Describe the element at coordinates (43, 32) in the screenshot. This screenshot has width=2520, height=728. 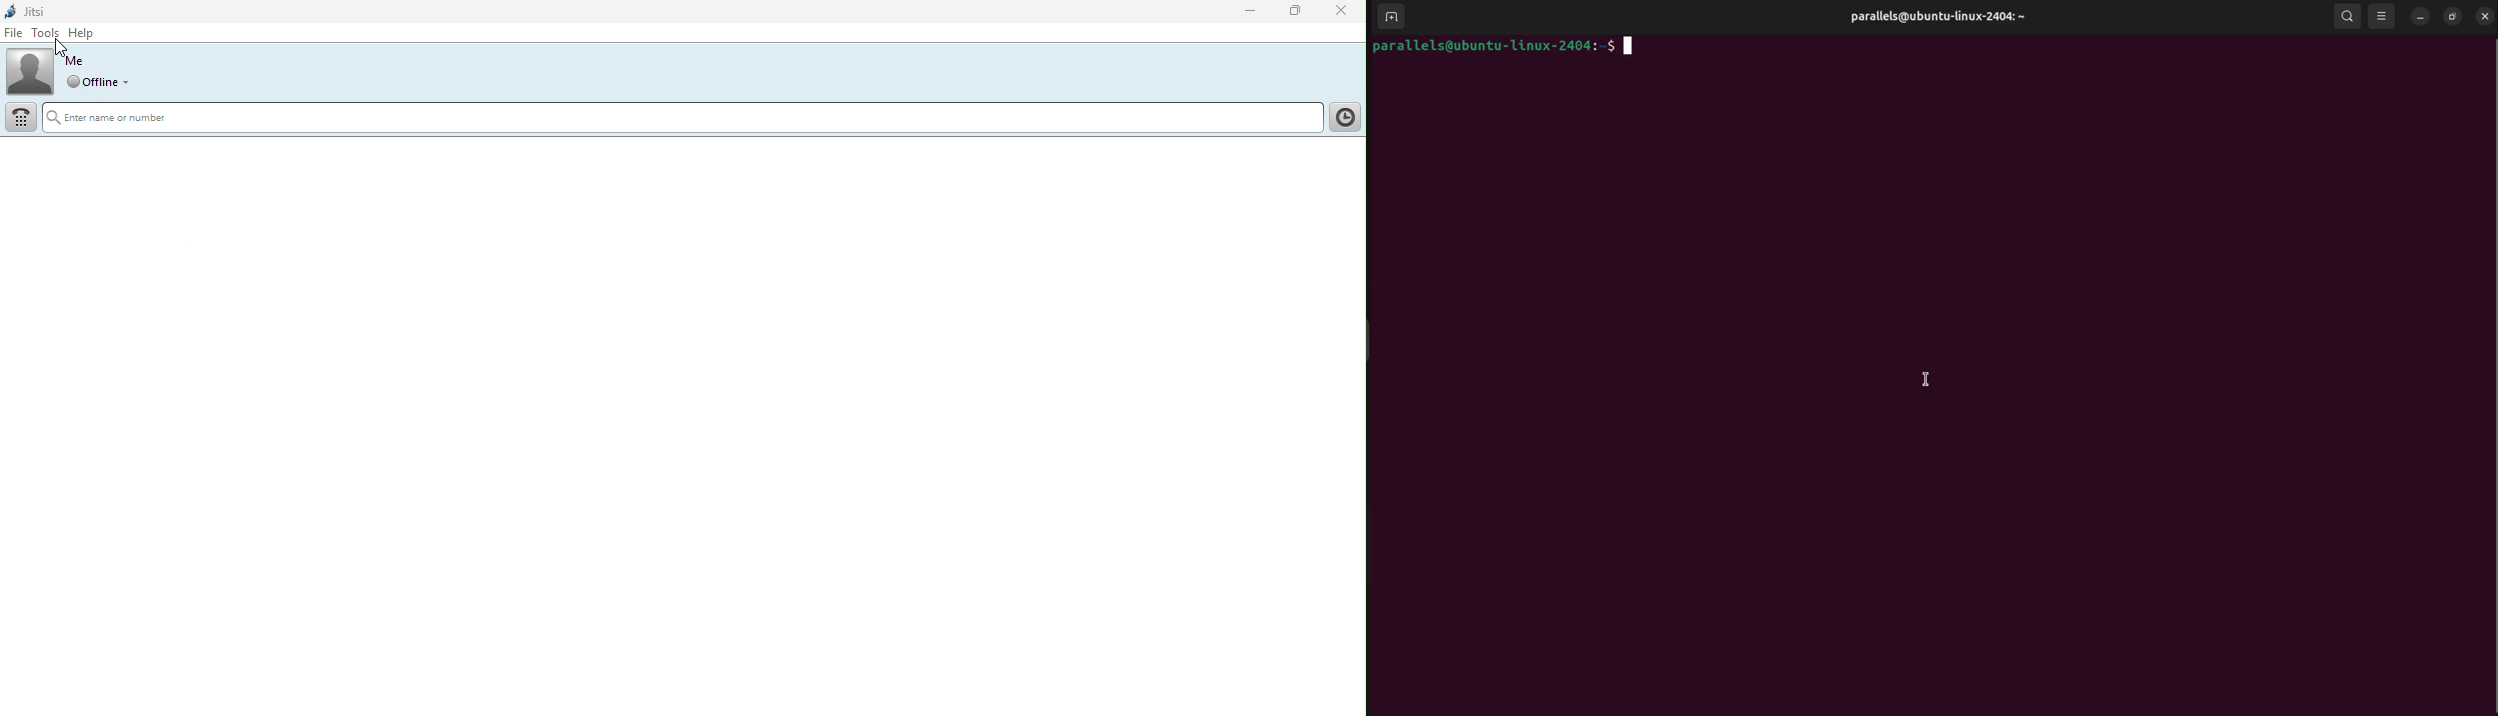
I see `Tools` at that location.